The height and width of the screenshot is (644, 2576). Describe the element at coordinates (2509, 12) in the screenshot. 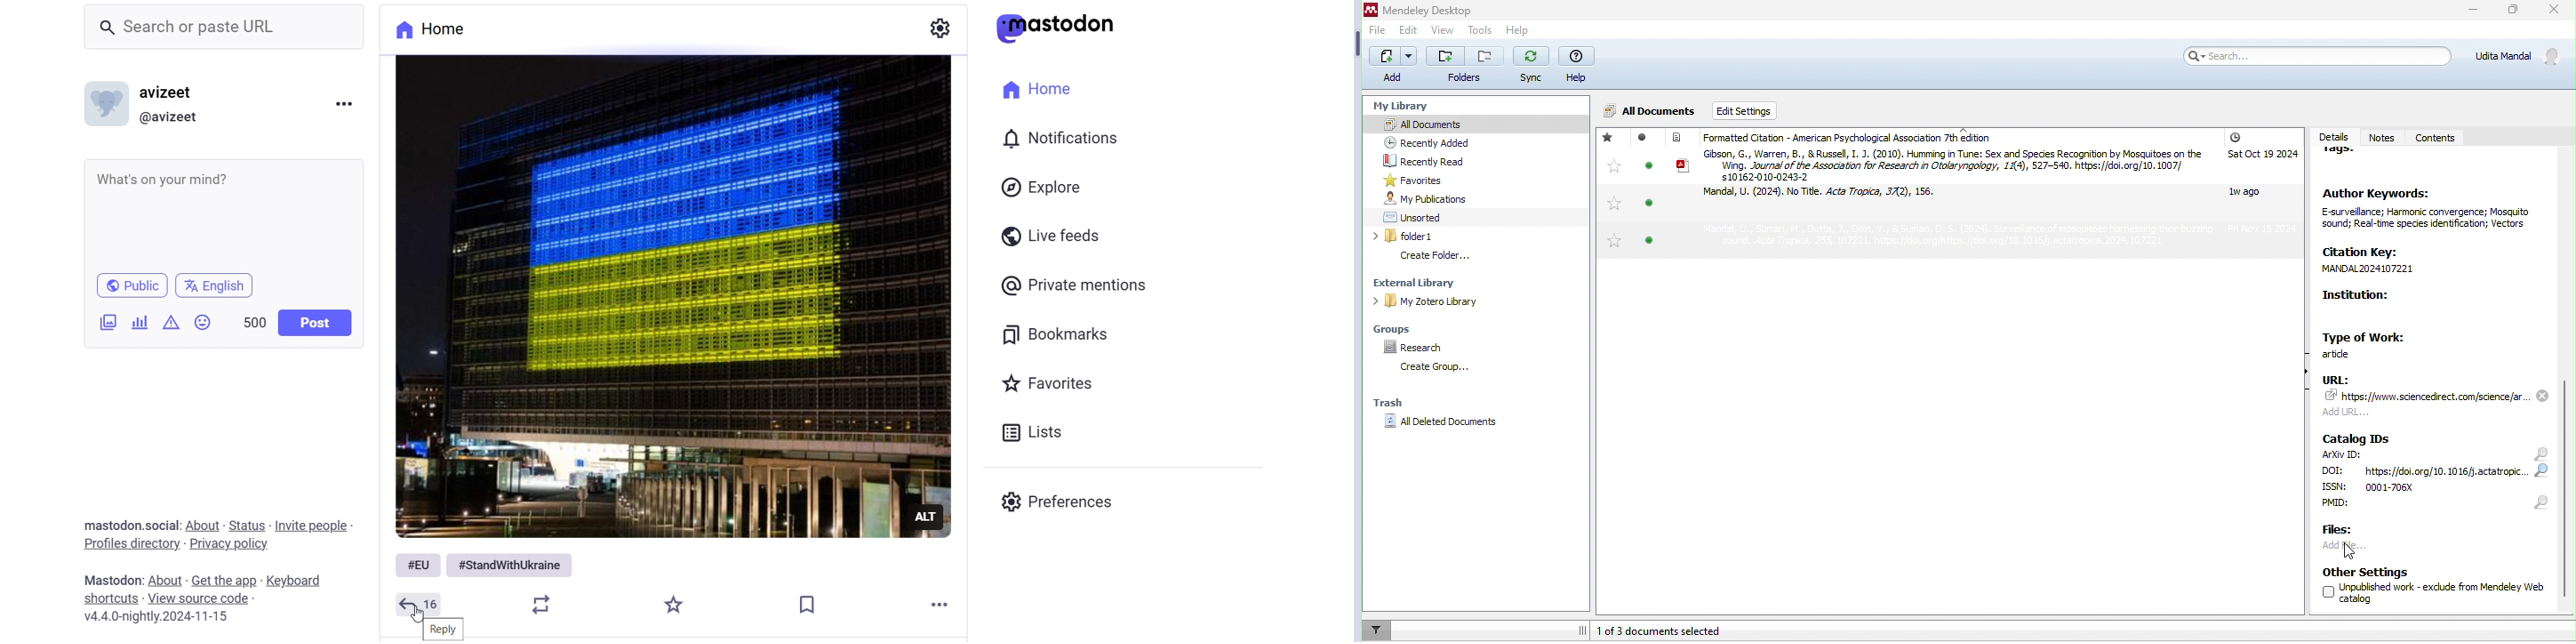

I see `maximize` at that location.